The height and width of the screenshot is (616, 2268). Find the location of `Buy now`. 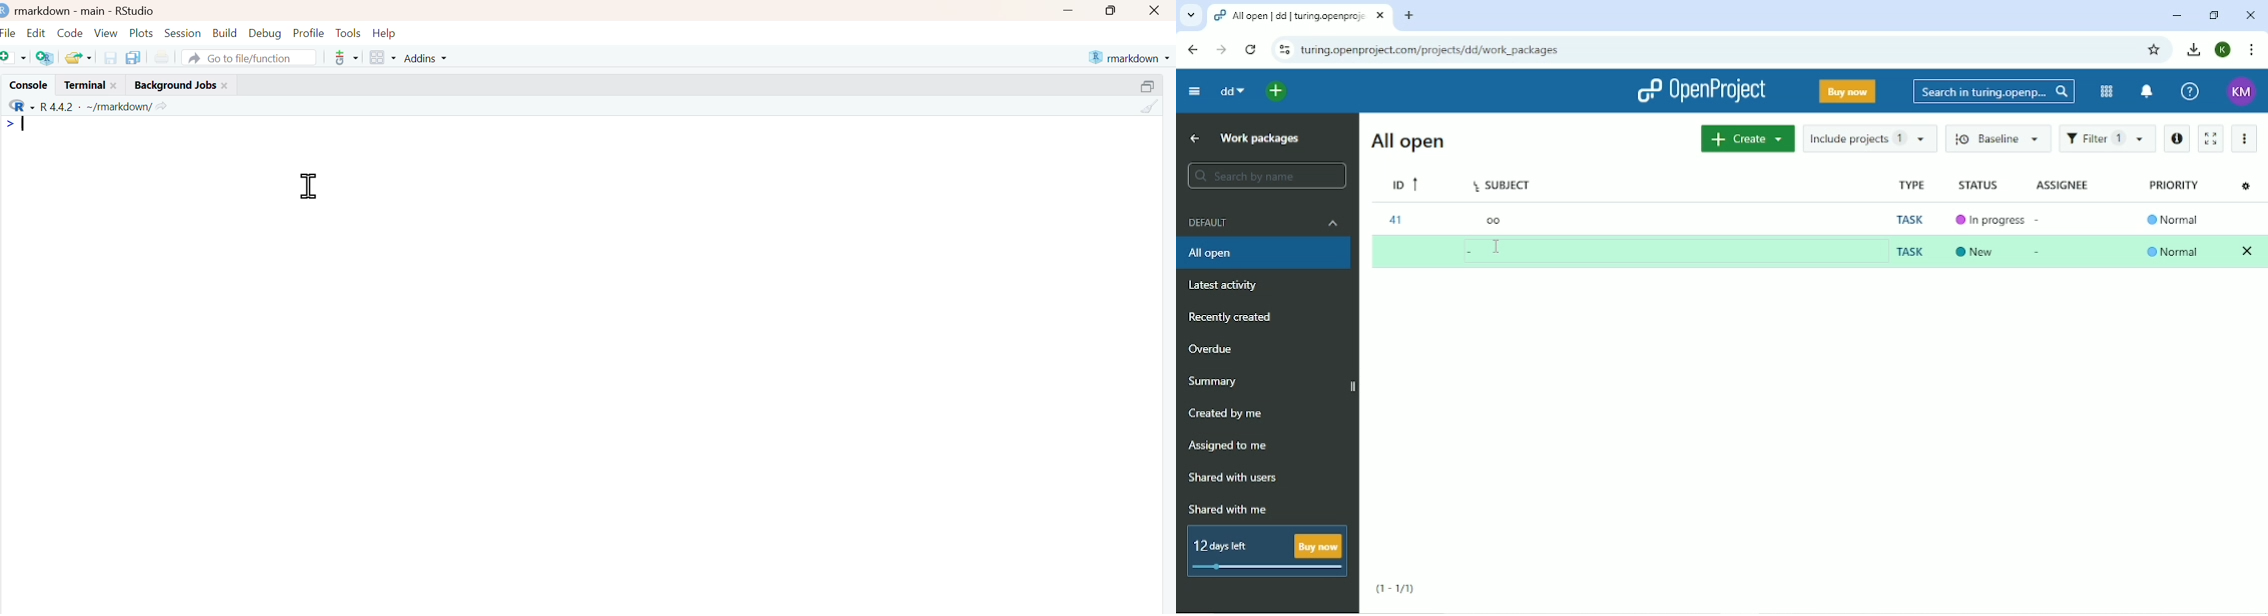

Buy now is located at coordinates (1846, 93).